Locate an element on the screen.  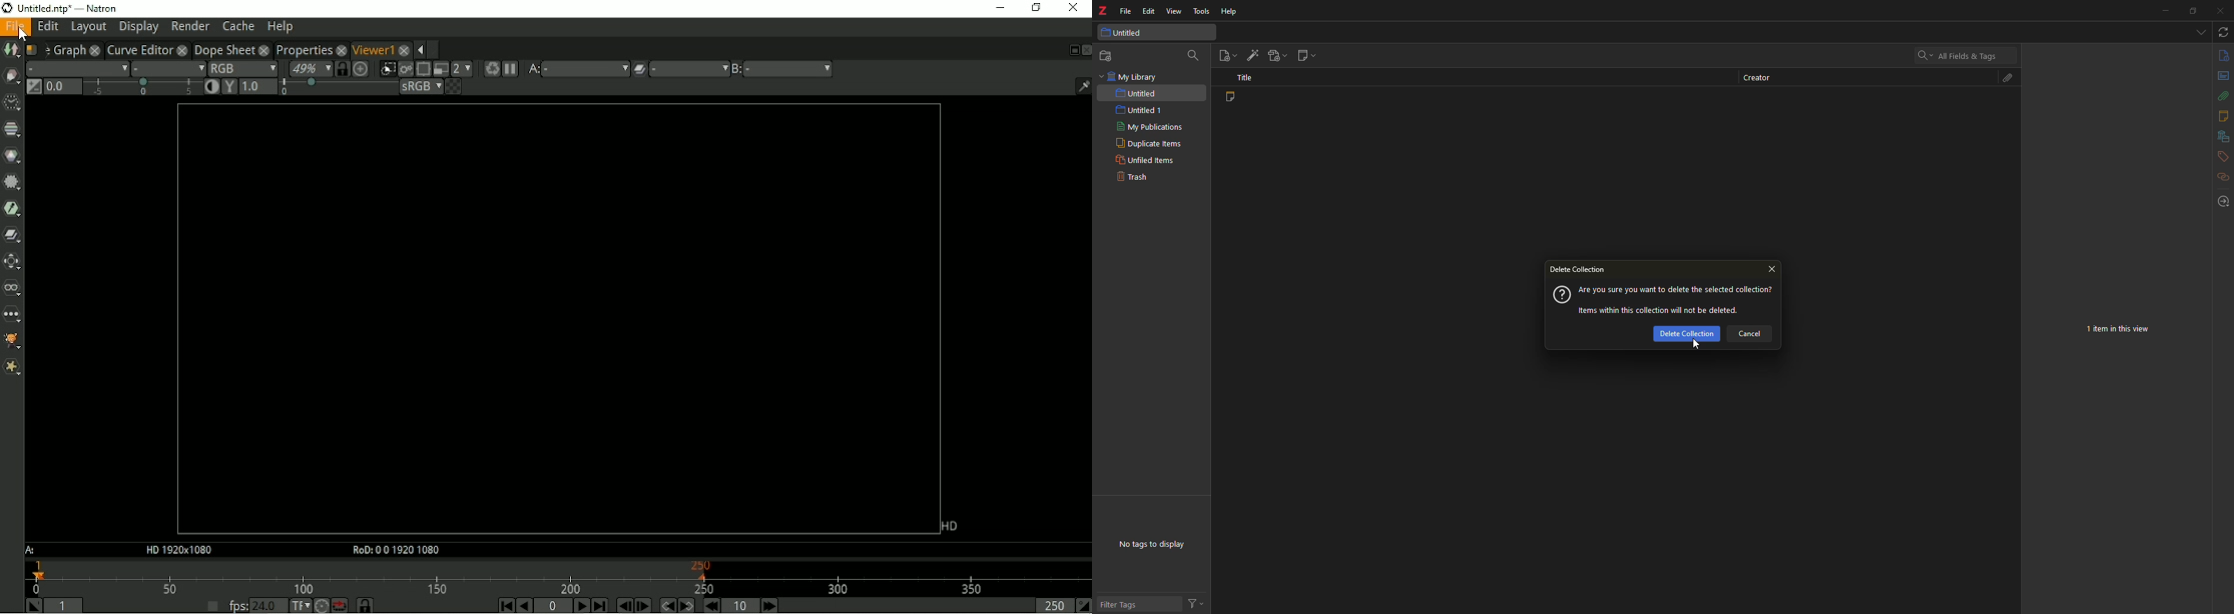
locate is located at coordinates (2223, 201).